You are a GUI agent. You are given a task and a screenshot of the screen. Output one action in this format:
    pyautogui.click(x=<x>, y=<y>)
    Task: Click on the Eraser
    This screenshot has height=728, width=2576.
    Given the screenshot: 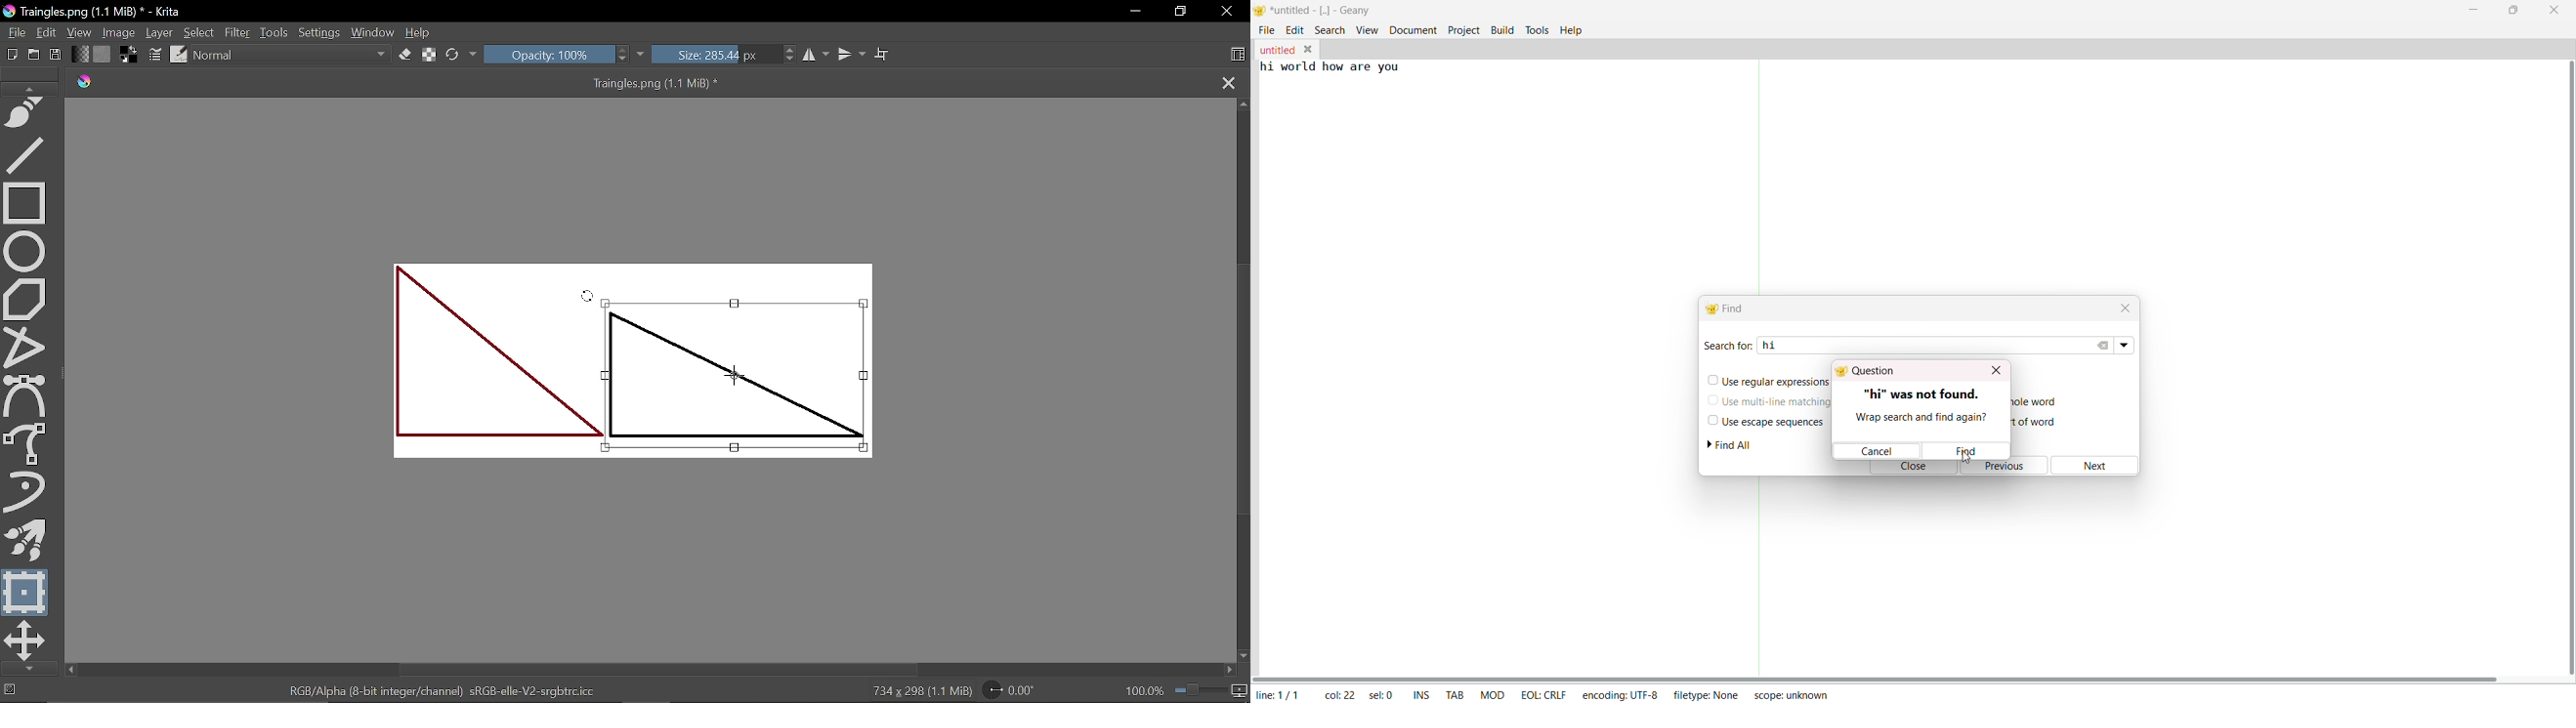 What is the action you would take?
    pyautogui.click(x=406, y=55)
    